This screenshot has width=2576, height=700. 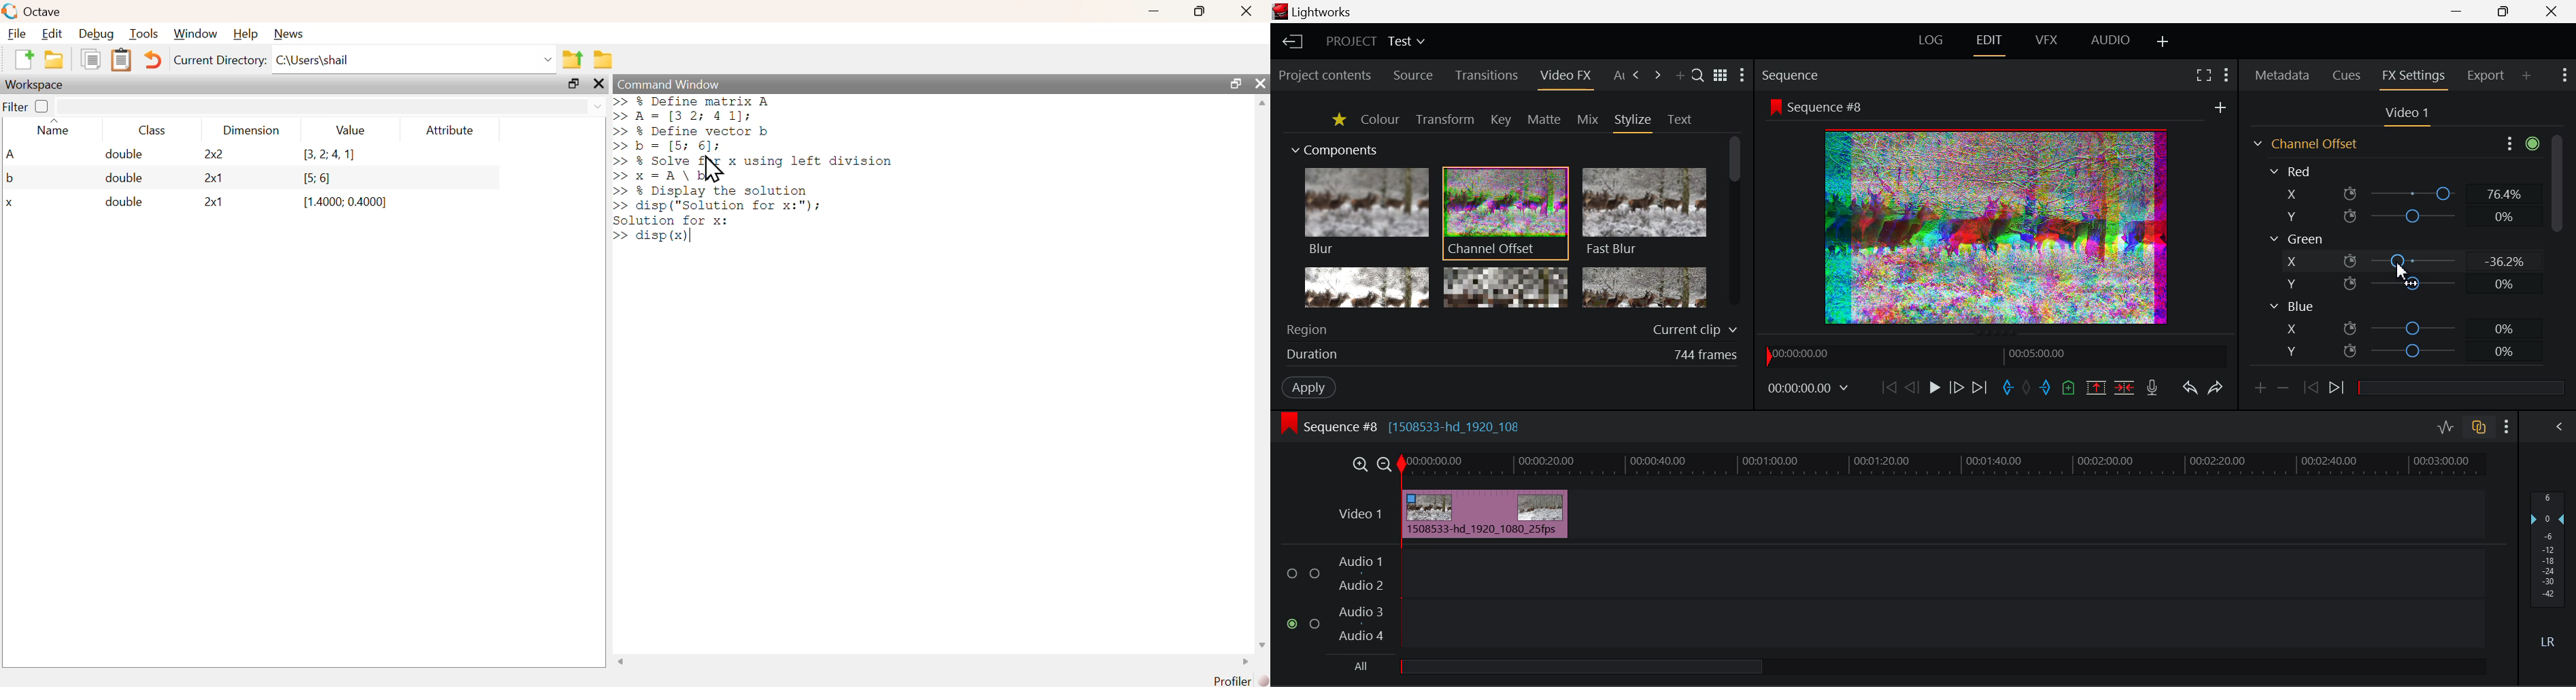 What do you see at coordinates (2346, 75) in the screenshot?
I see `Cues` at bounding box center [2346, 75].